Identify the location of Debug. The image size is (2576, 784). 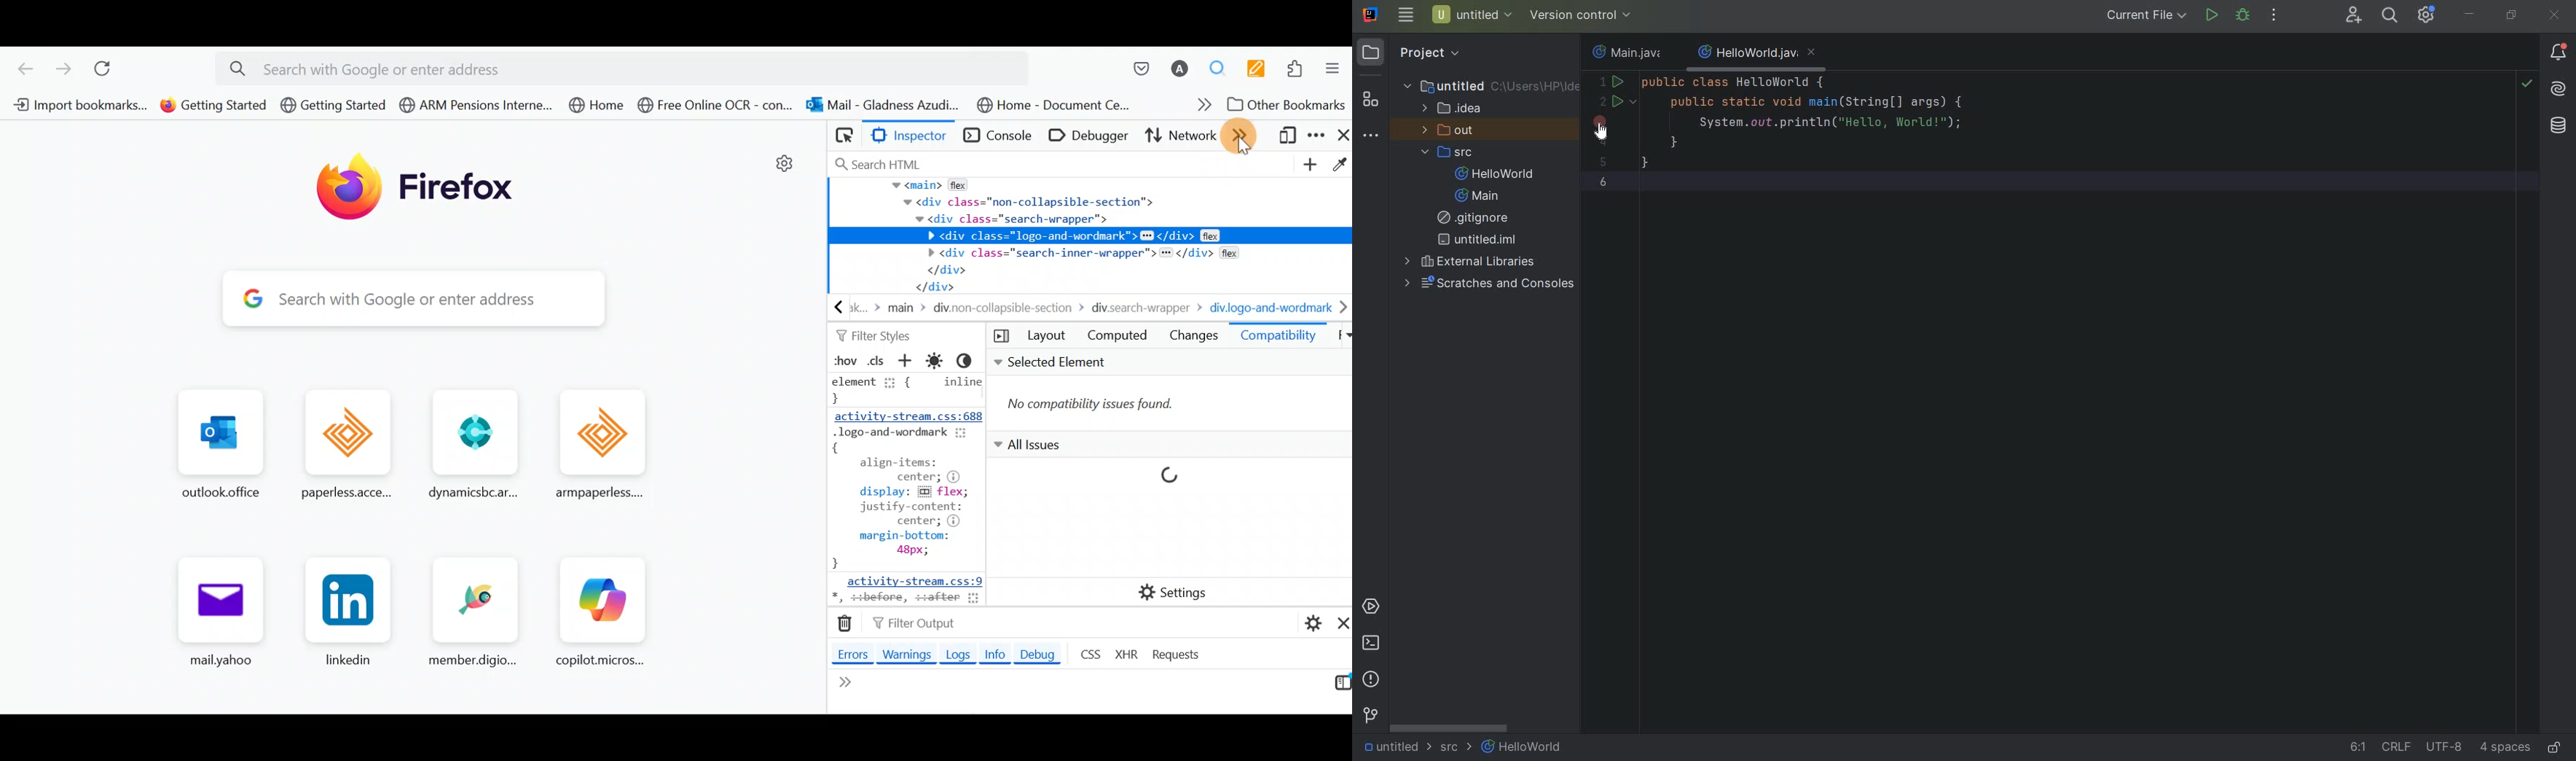
(1043, 654).